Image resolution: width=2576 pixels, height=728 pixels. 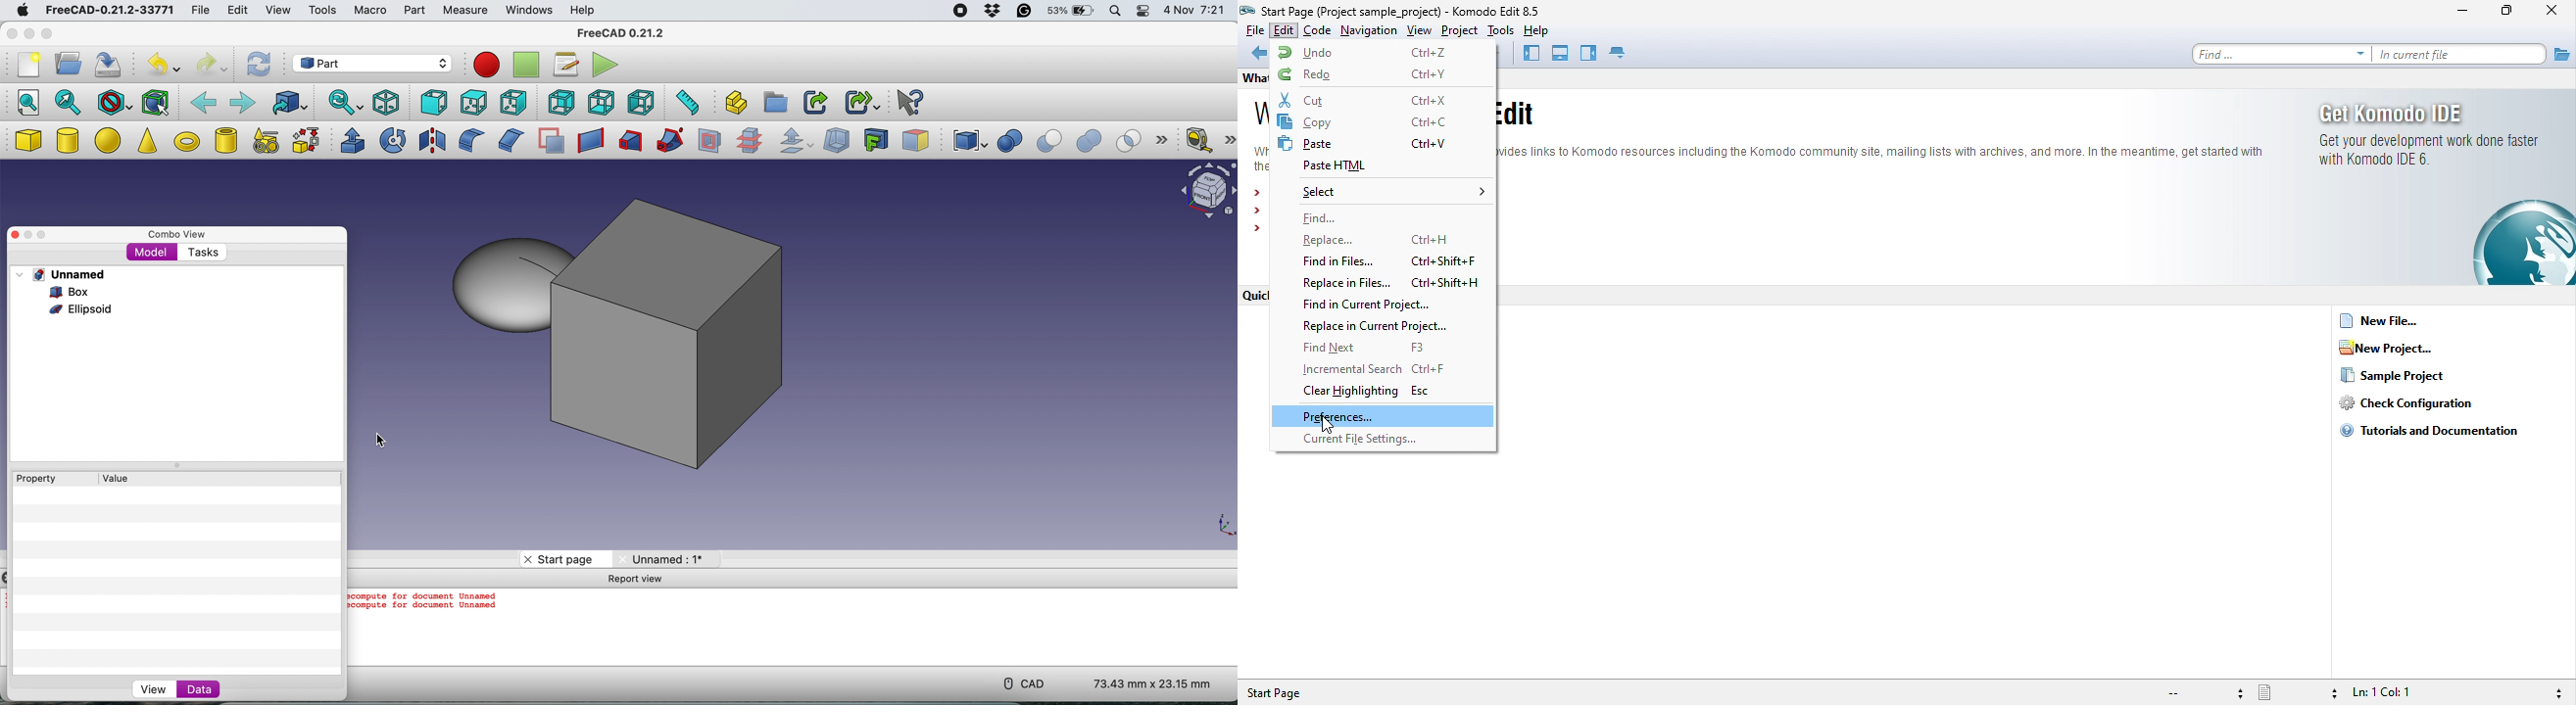 What do you see at coordinates (472, 102) in the screenshot?
I see `top` at bounding box center [472, 102].